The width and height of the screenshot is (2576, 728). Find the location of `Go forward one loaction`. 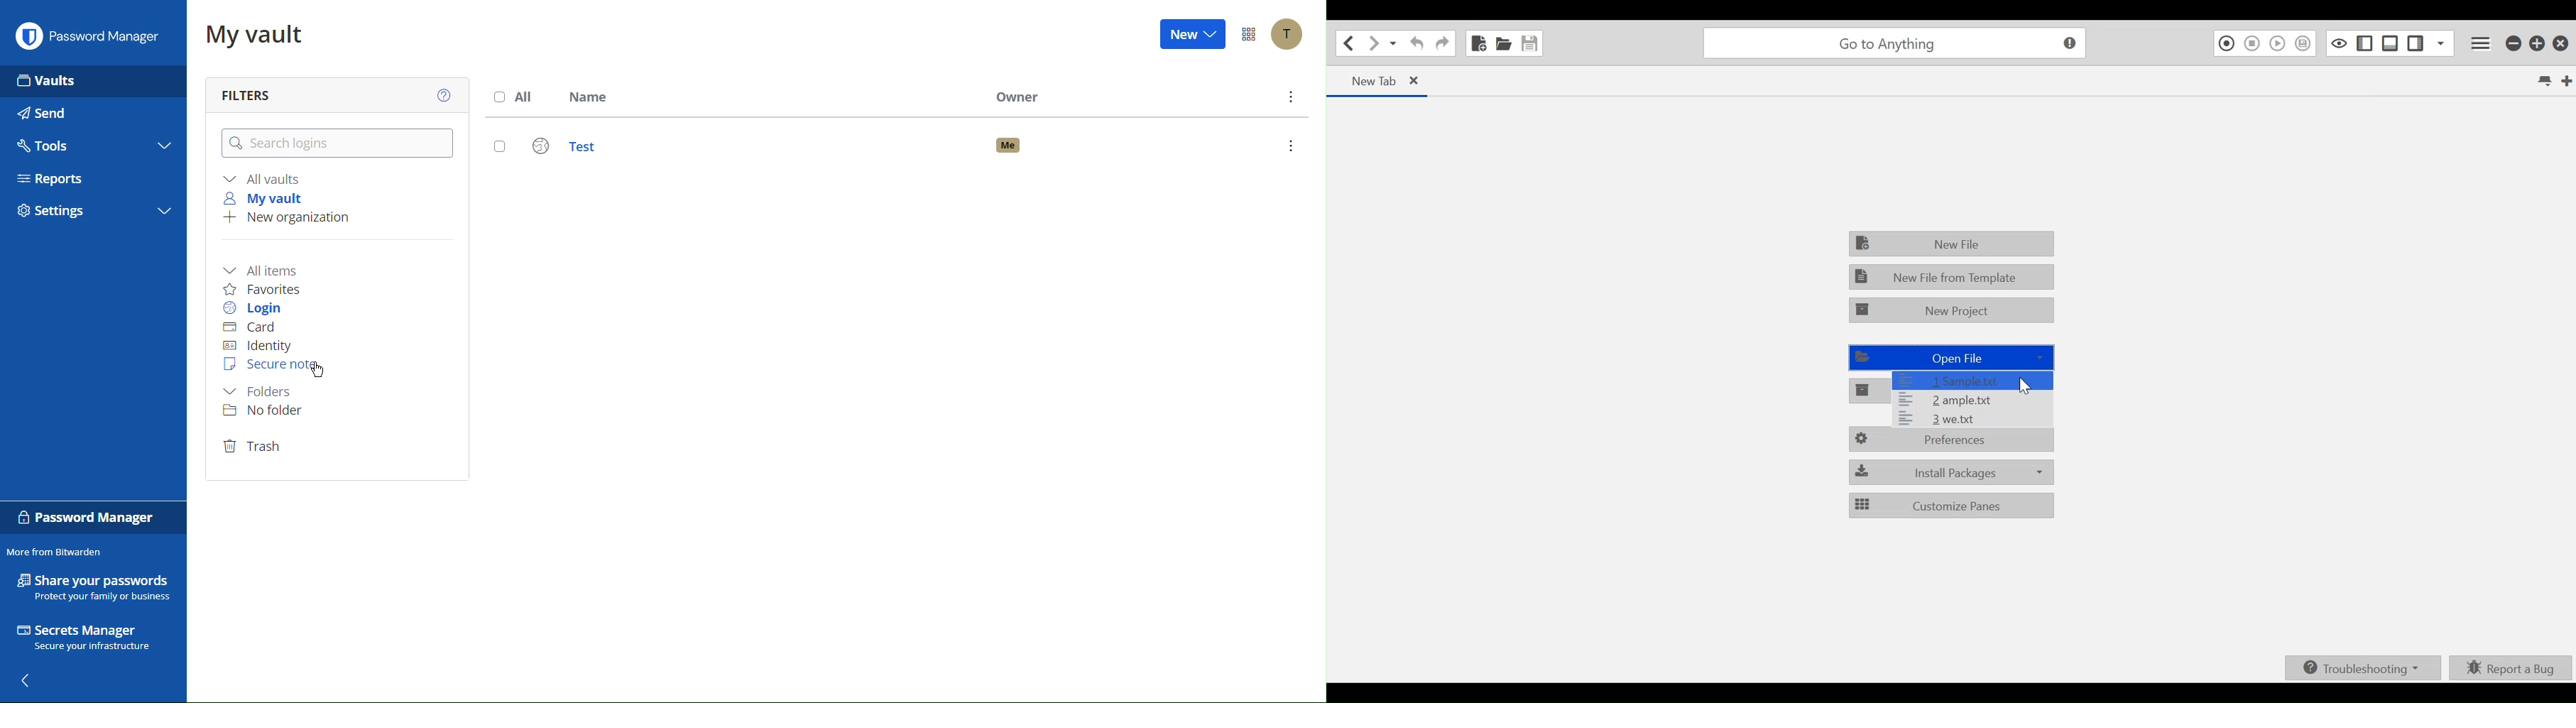

Go forward one loaction is located at coordinates (1373, 44).